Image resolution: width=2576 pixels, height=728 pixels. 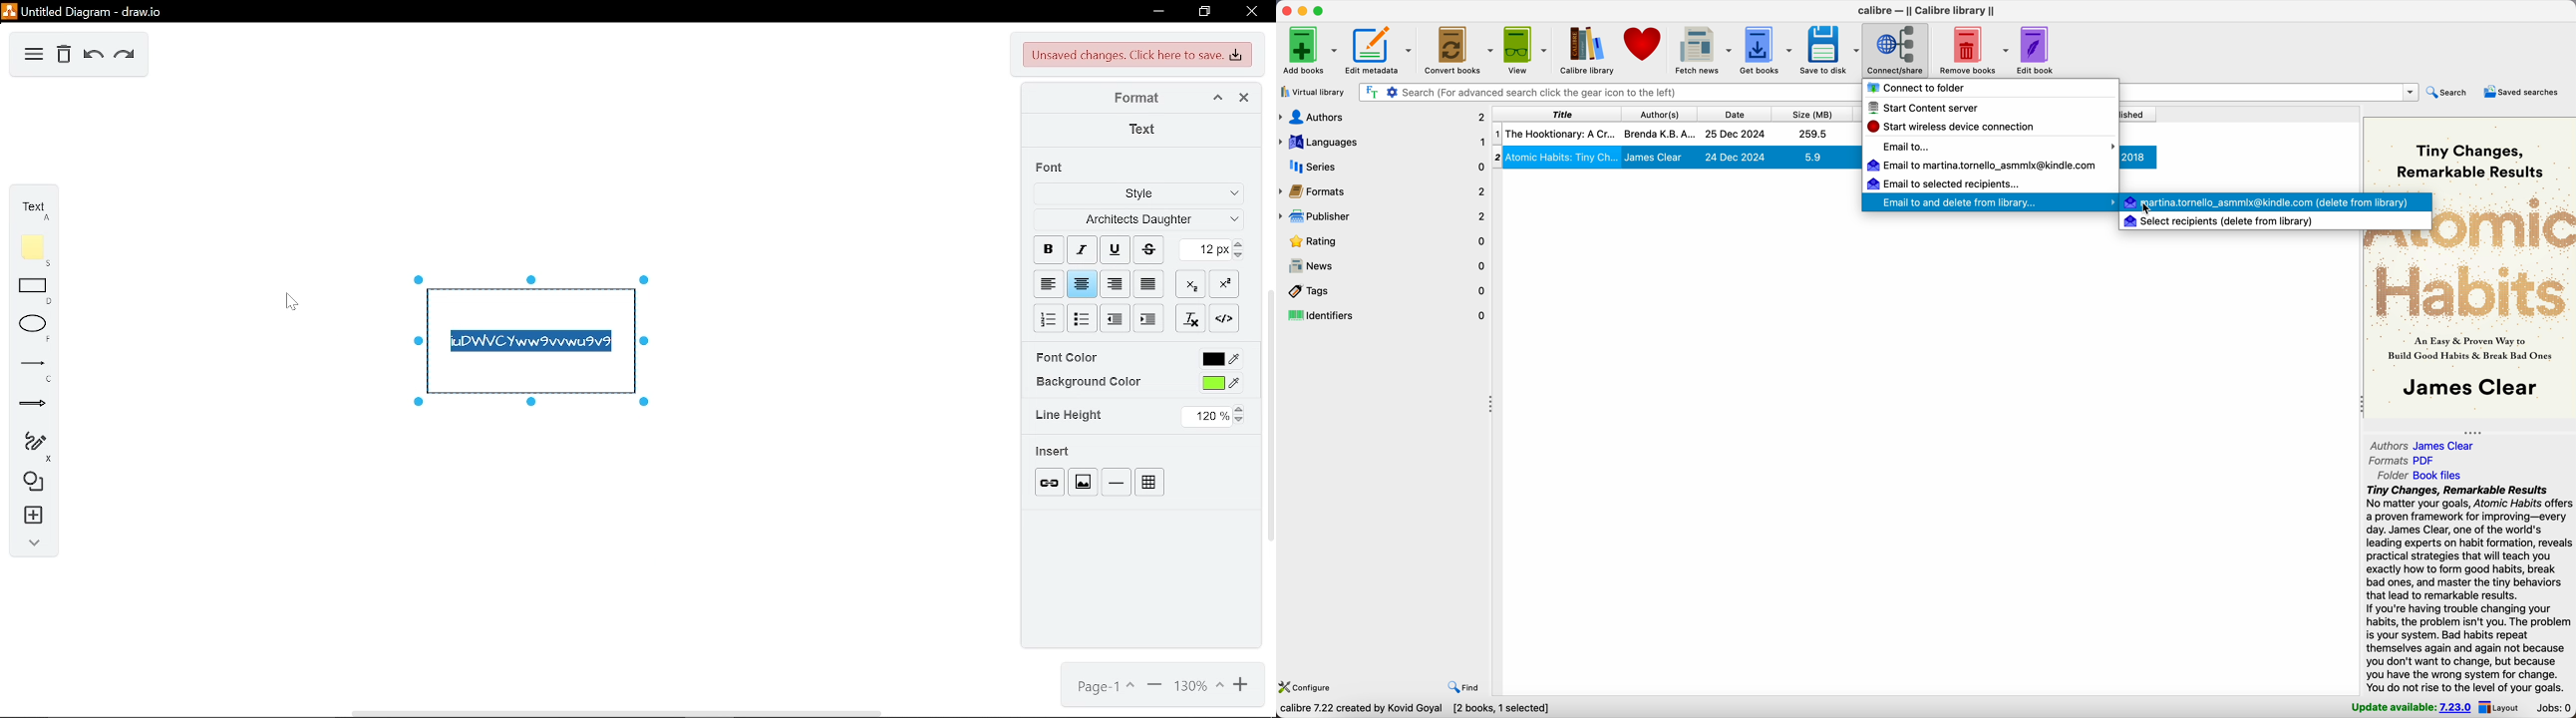 I want to click on email to, so click(x=1998, y=147).